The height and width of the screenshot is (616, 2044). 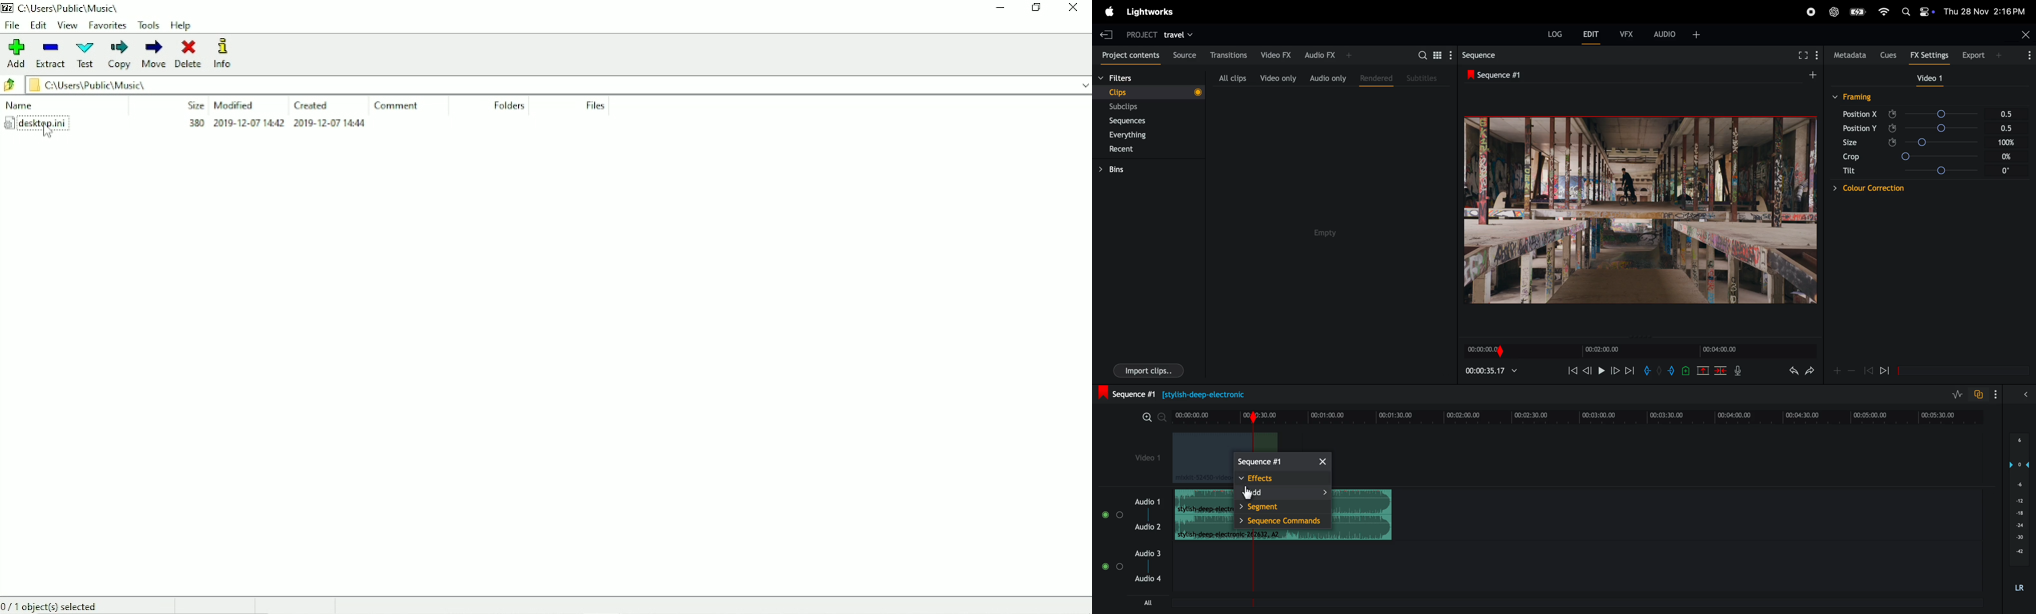 What do you see at coordinates (1135, 135) in the screenshot?
I see `everything` at bounding box center [1135, 135].